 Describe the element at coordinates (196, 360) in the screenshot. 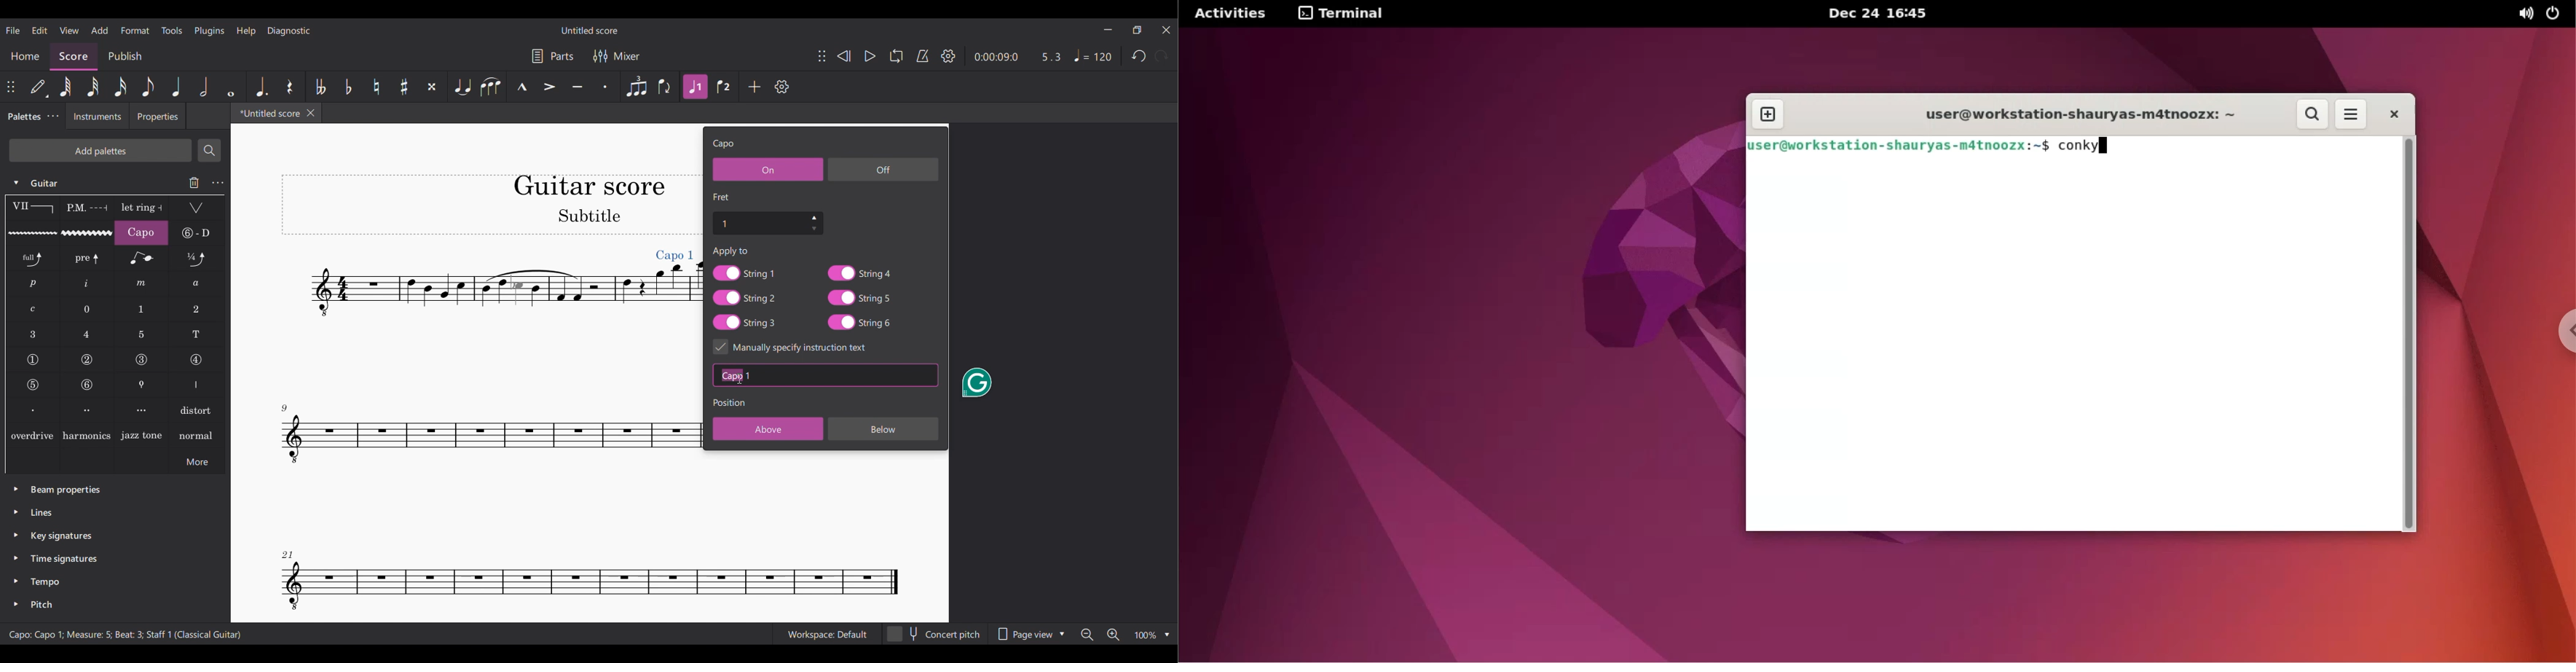

I see `String number 4` at that location.